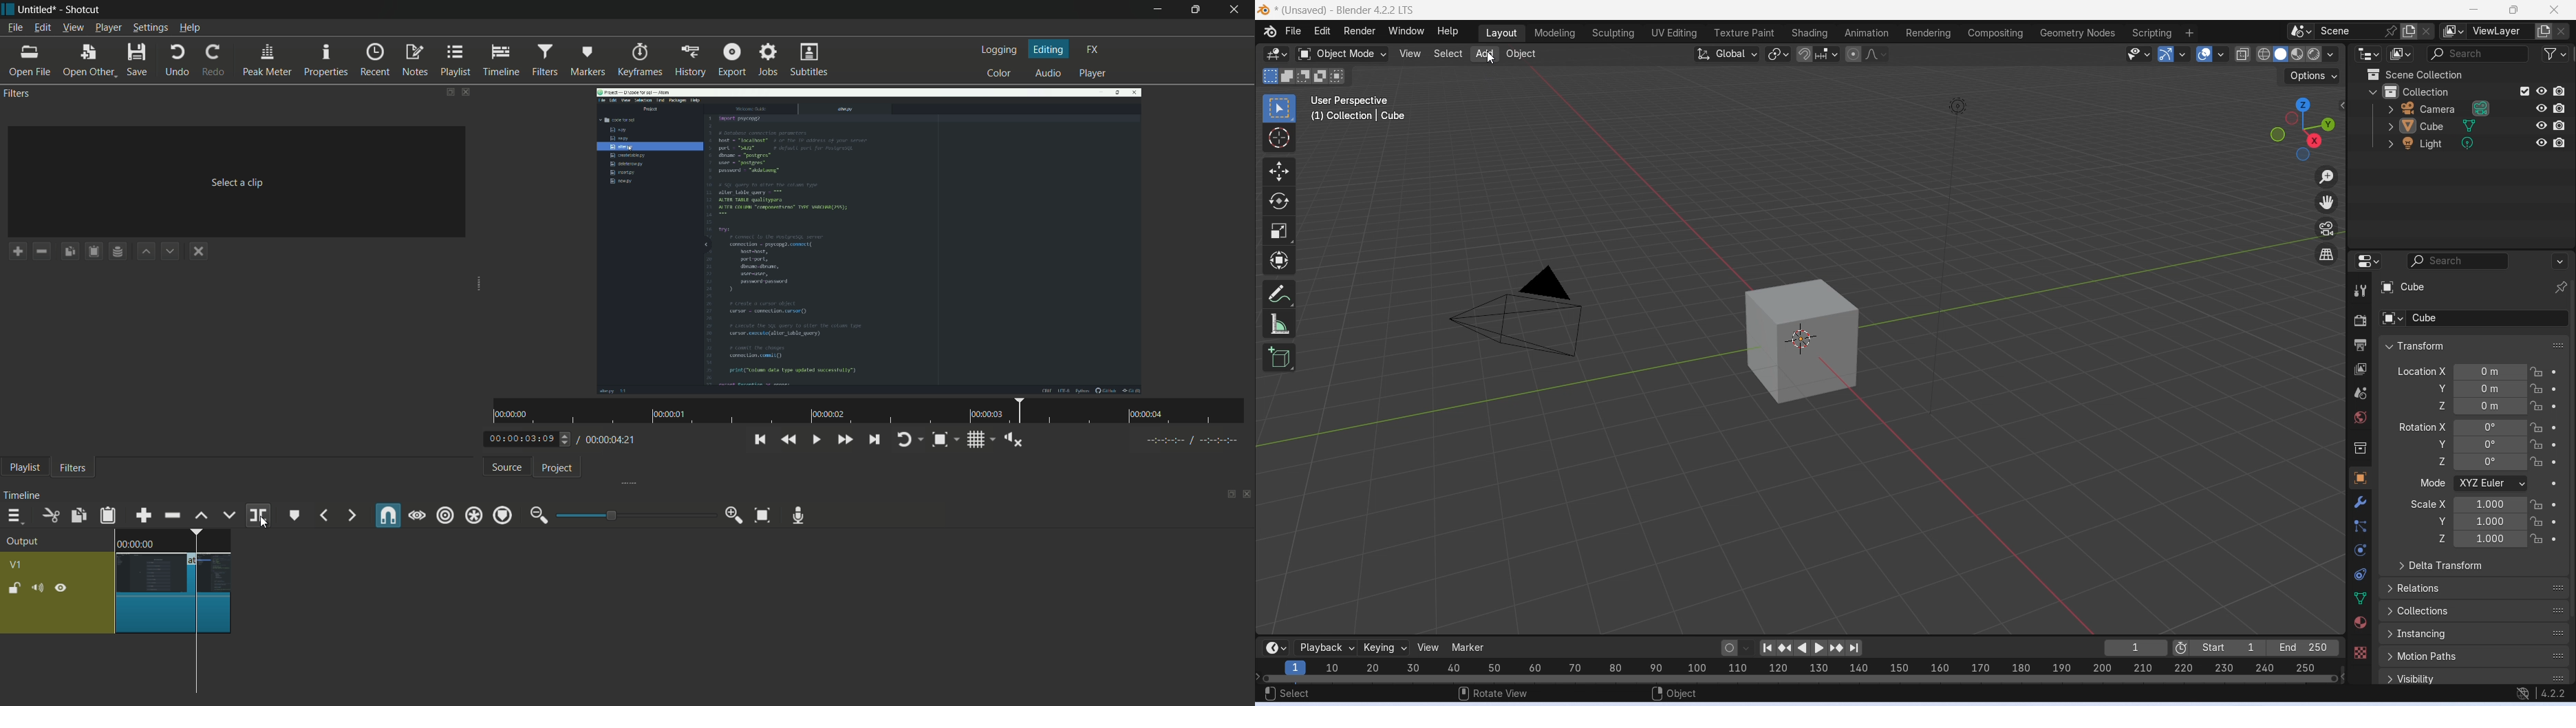 The height and width of the screenshot is (728, 2576). I want to click on color, so click(999, 74).